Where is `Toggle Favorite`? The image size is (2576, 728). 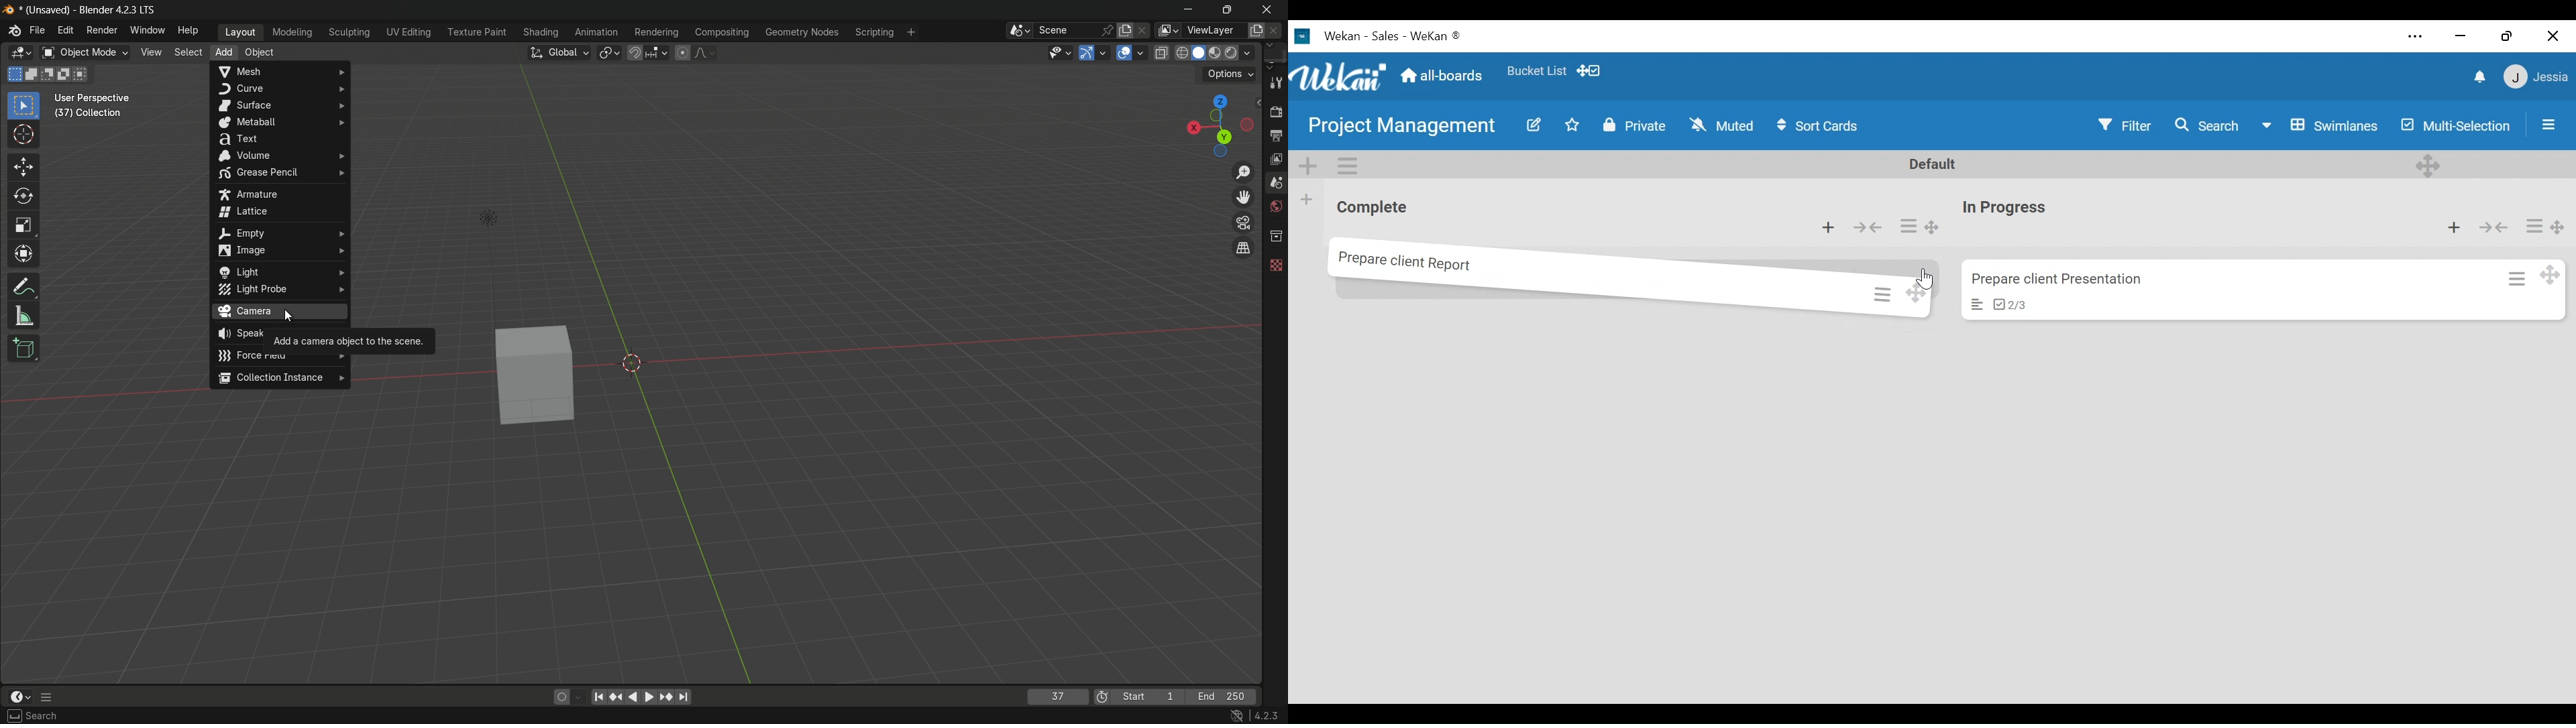 Toggle Favorite is located at coordinates (1569, 126).